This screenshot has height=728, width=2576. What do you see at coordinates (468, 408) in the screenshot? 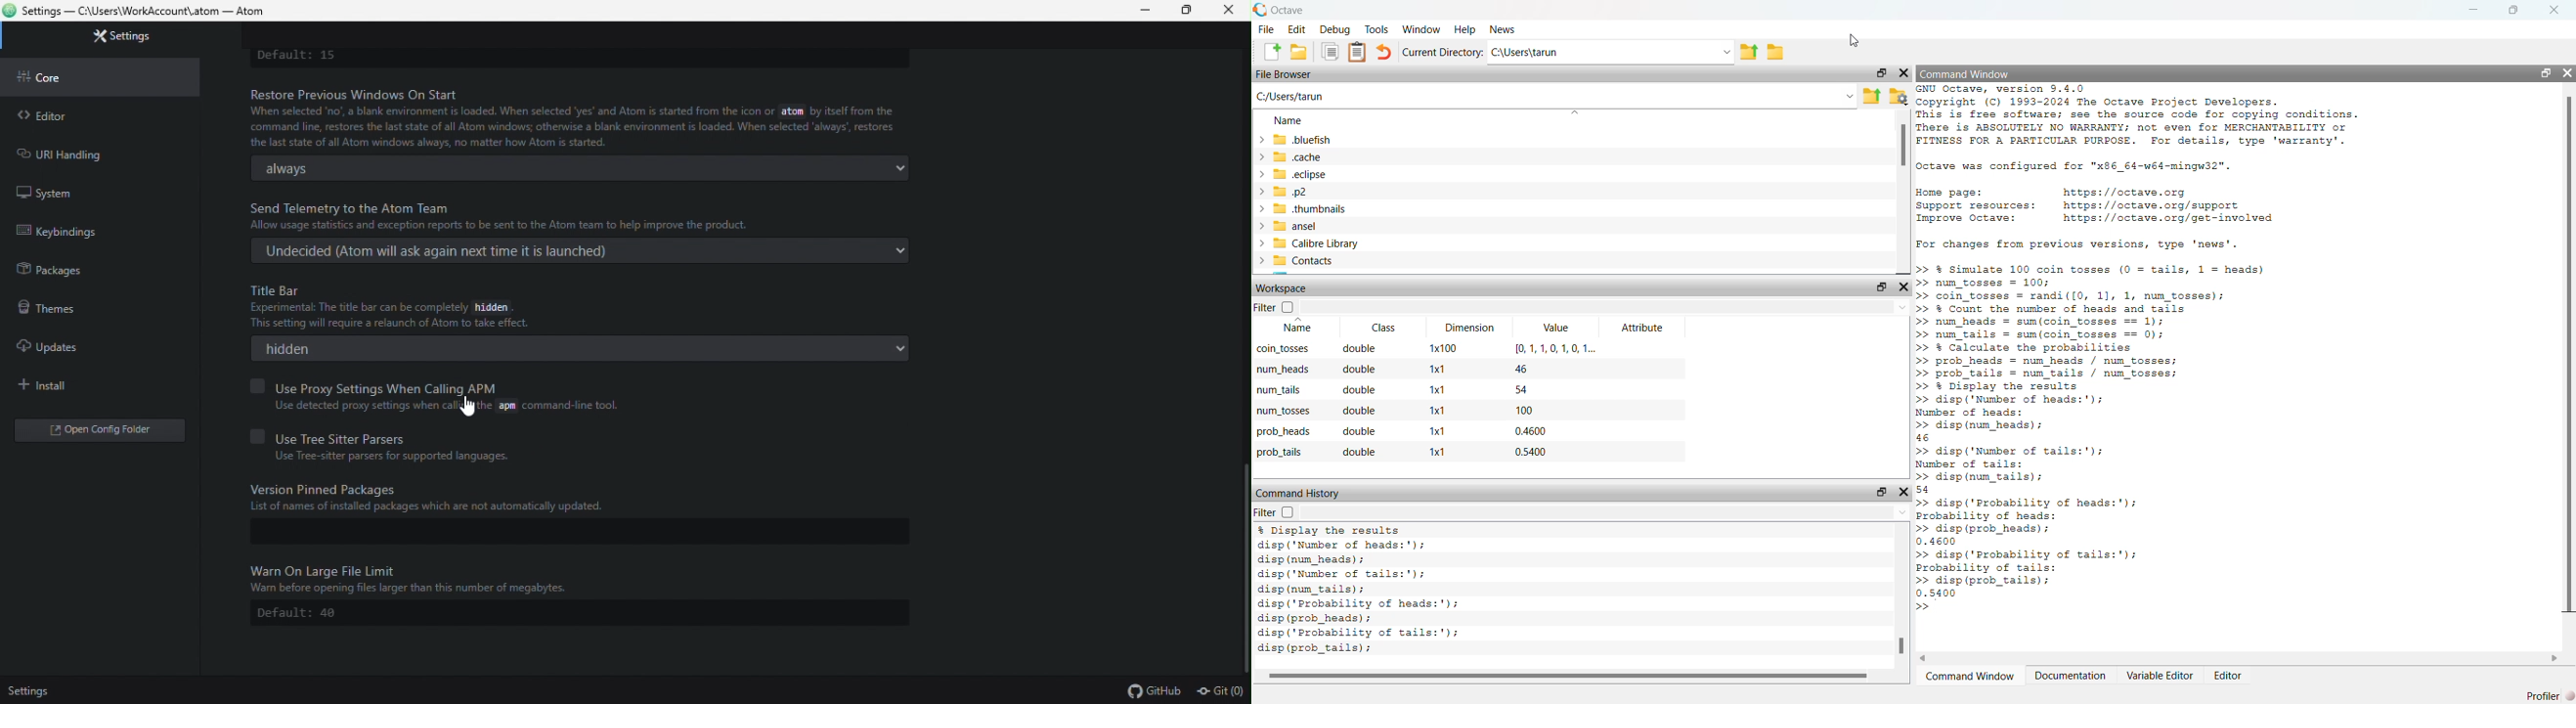
I see `cursor` at bounding box center [468, 408].